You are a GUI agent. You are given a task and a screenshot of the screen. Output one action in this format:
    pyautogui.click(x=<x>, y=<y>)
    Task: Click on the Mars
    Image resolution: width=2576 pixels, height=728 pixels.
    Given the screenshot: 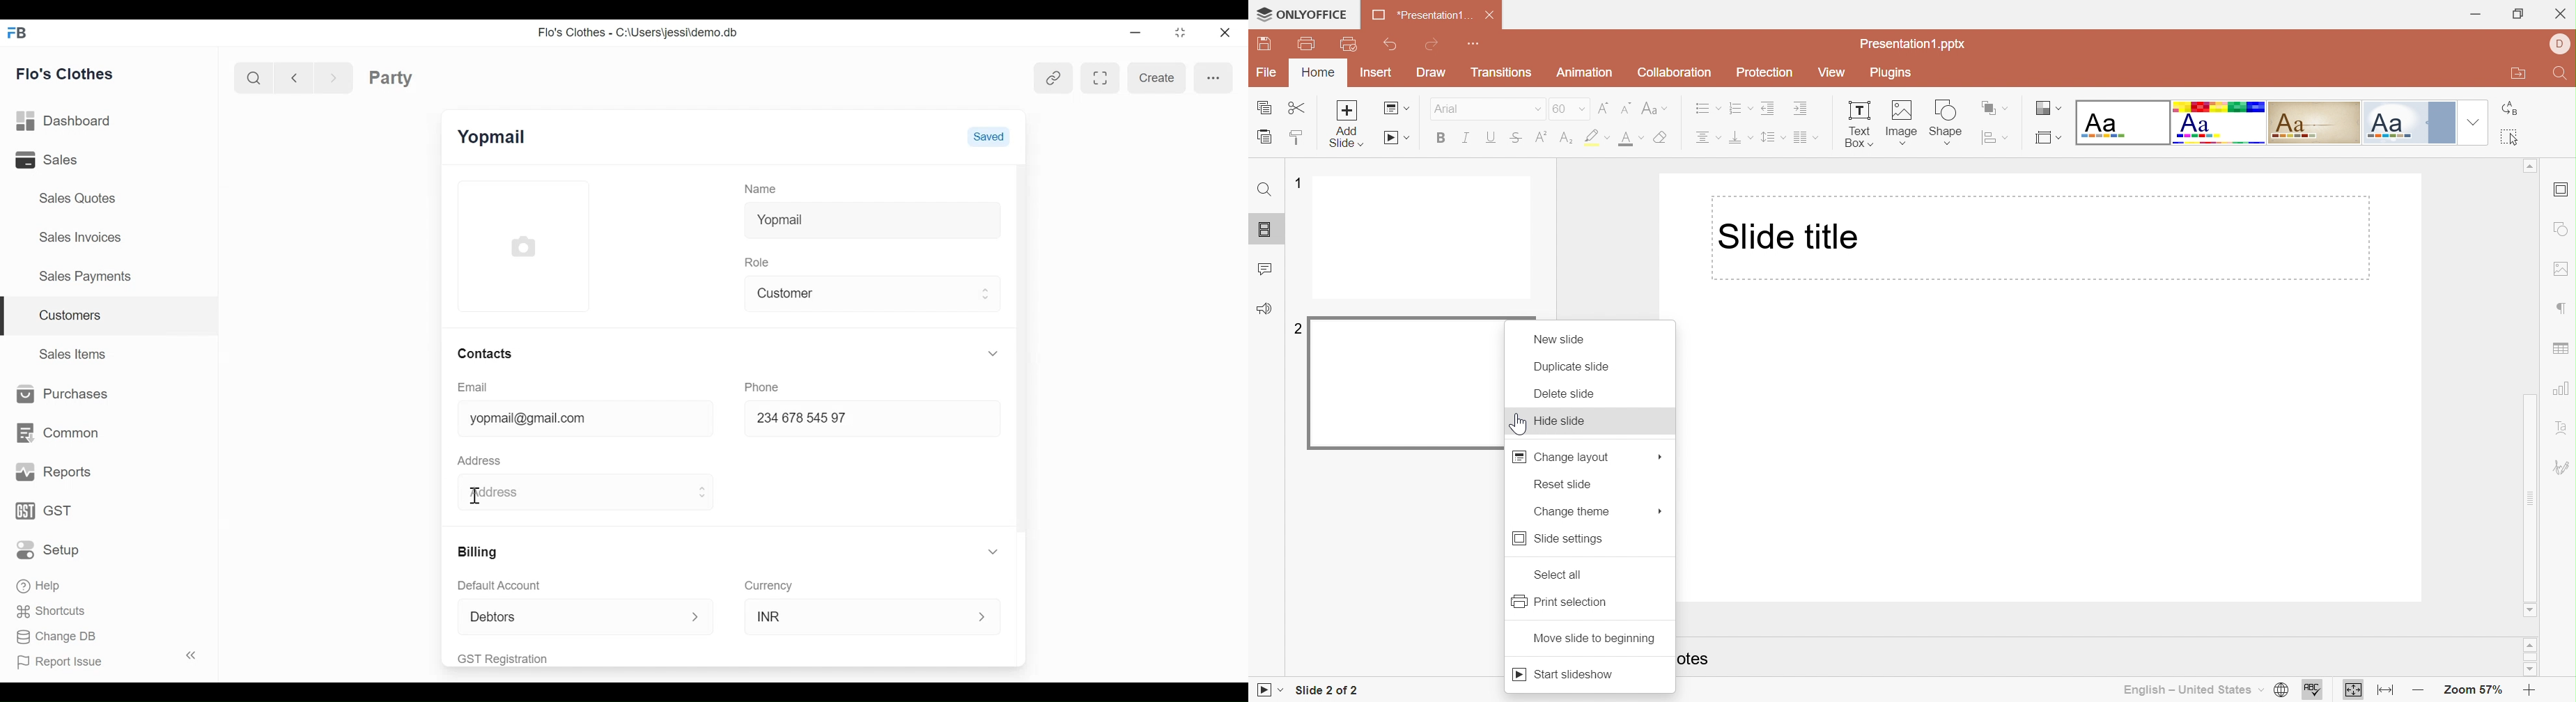 What is the action you would take?
    pyautogui.click(x=1664, y=511)
    